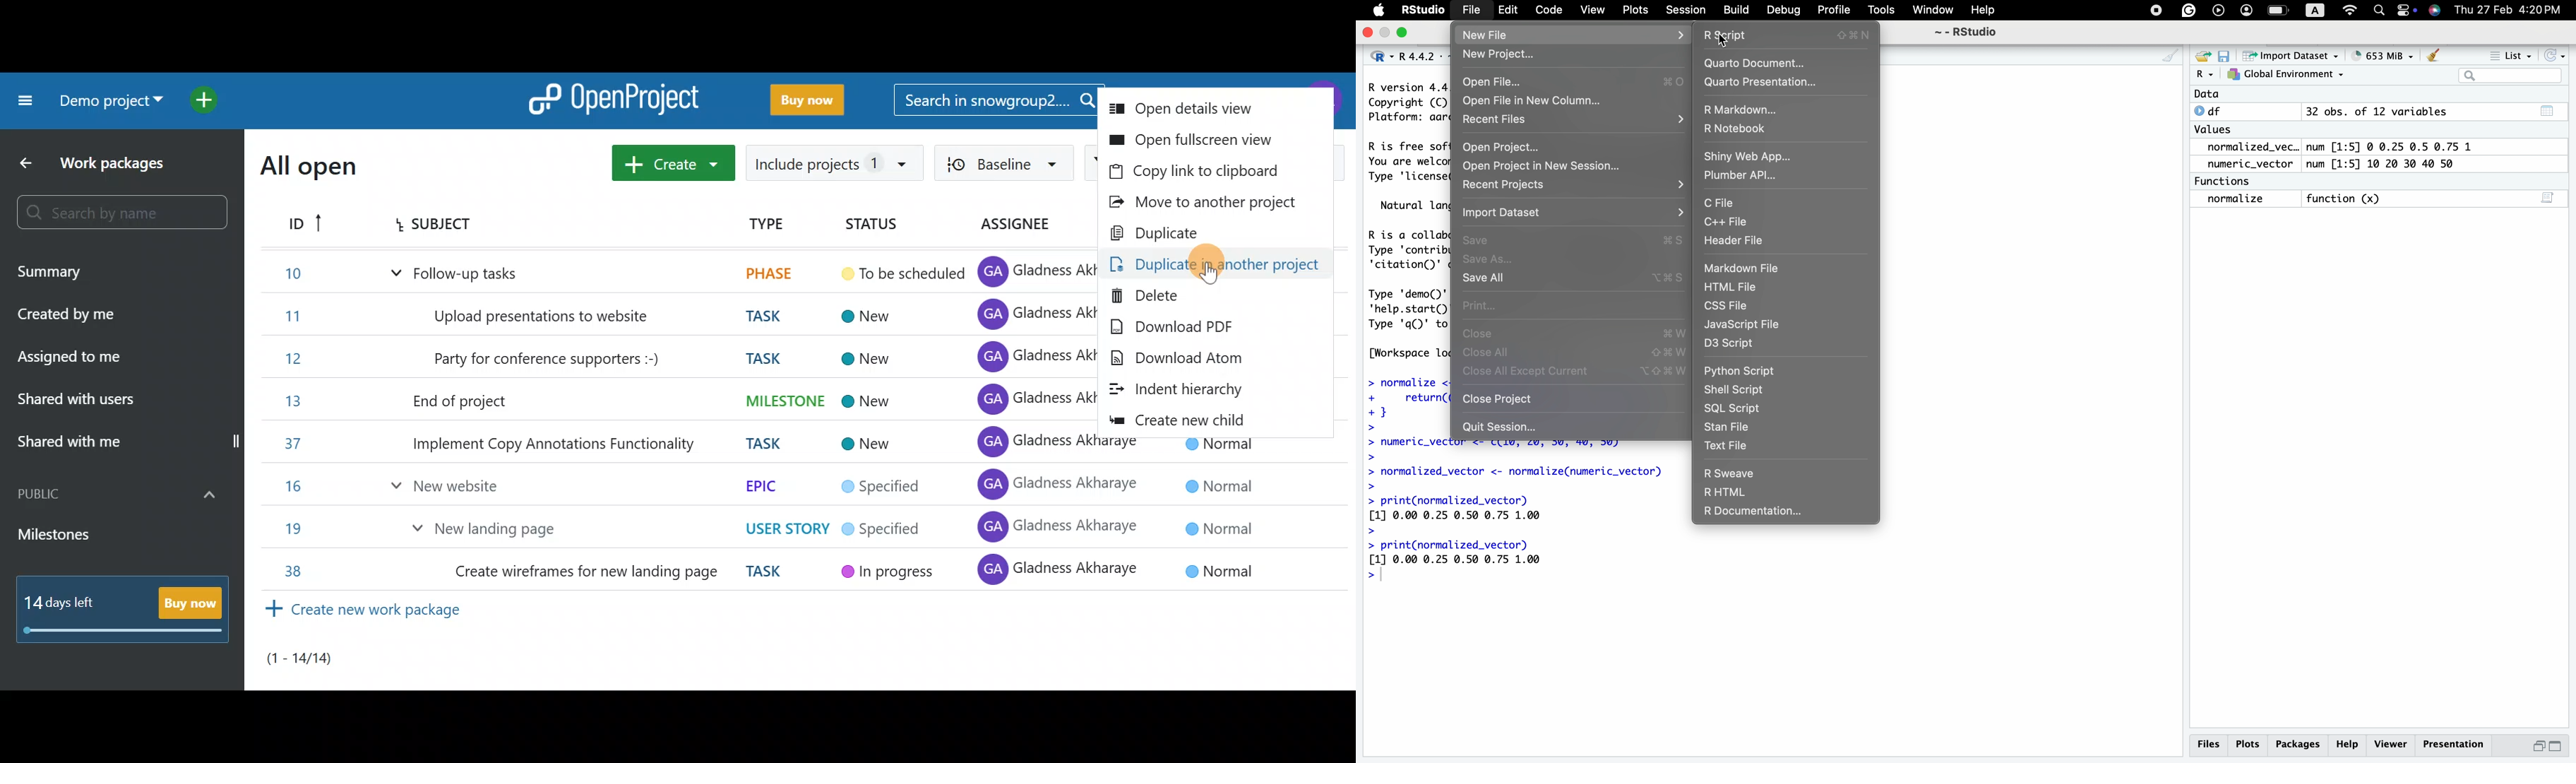  What do you see at coordinates (1023, 315) in the screenshot?
I see `GA Gladness Akharaye` at bounding box center [1023, 315].